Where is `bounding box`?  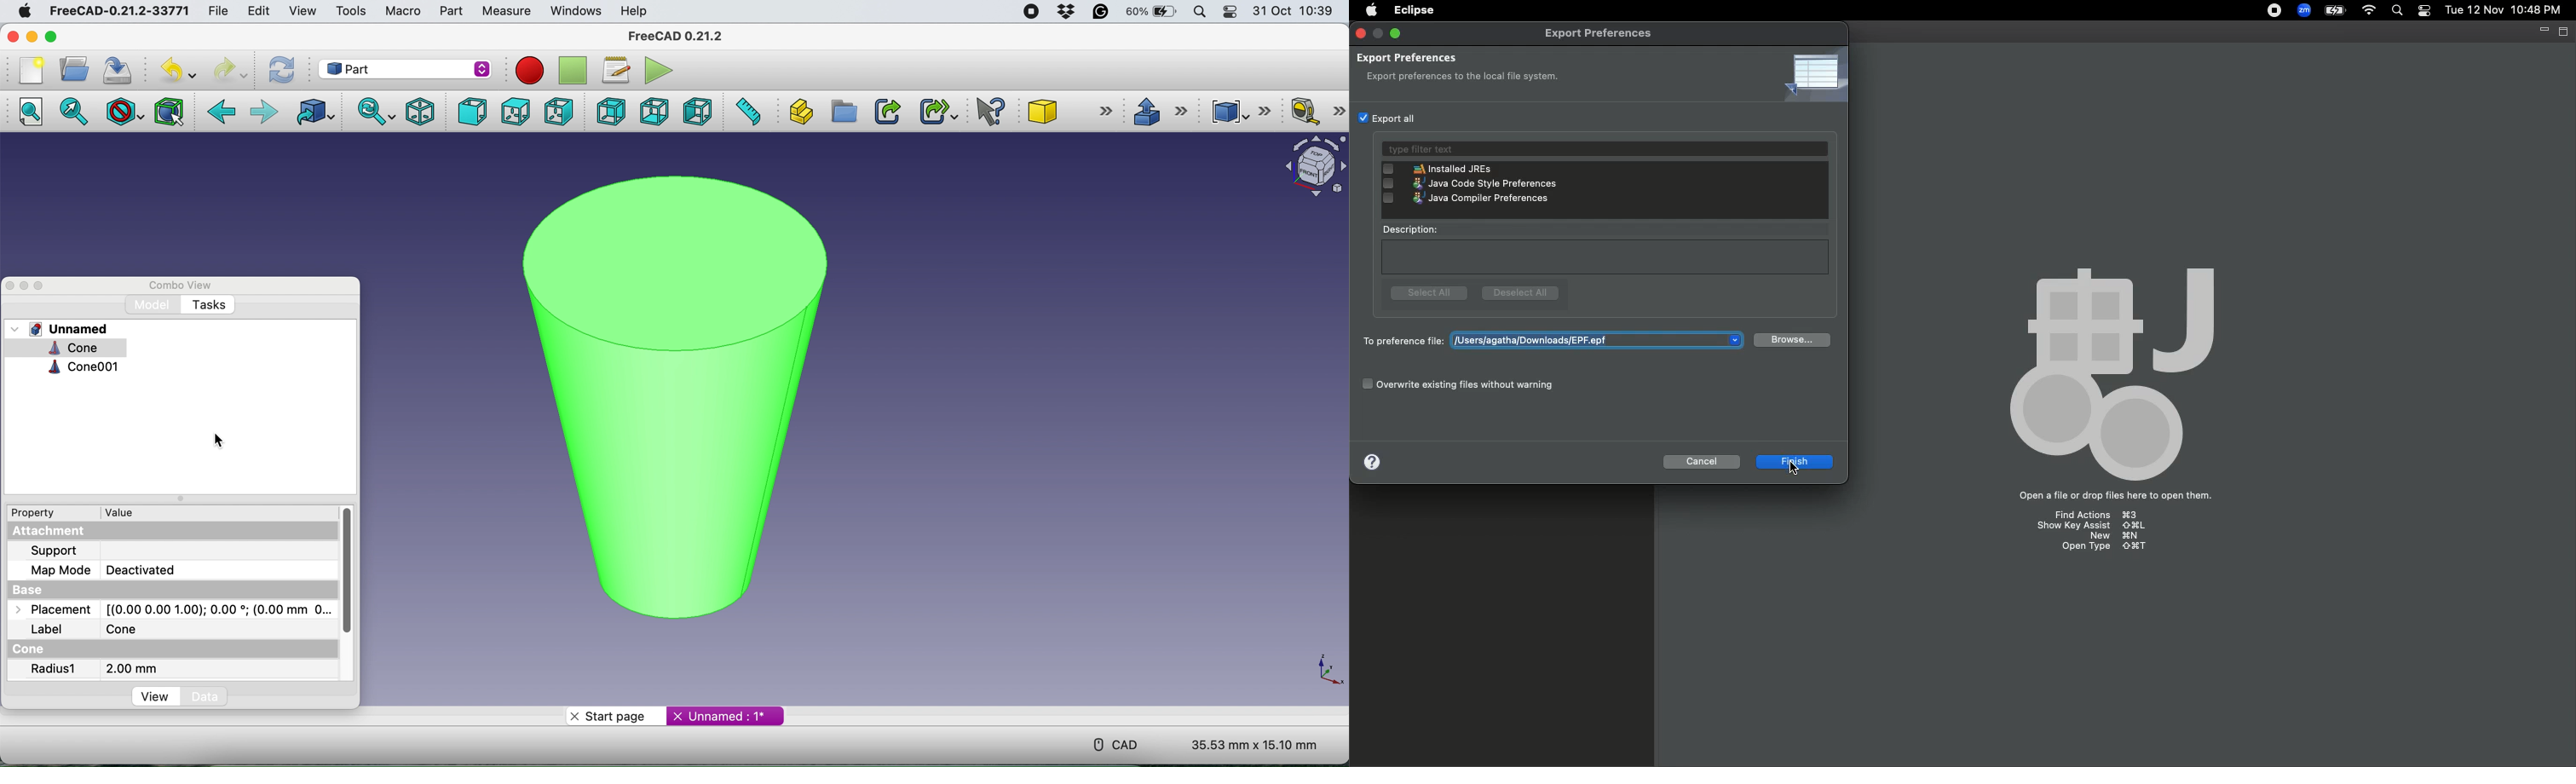 bounding box is located at coordinates (168, 112).